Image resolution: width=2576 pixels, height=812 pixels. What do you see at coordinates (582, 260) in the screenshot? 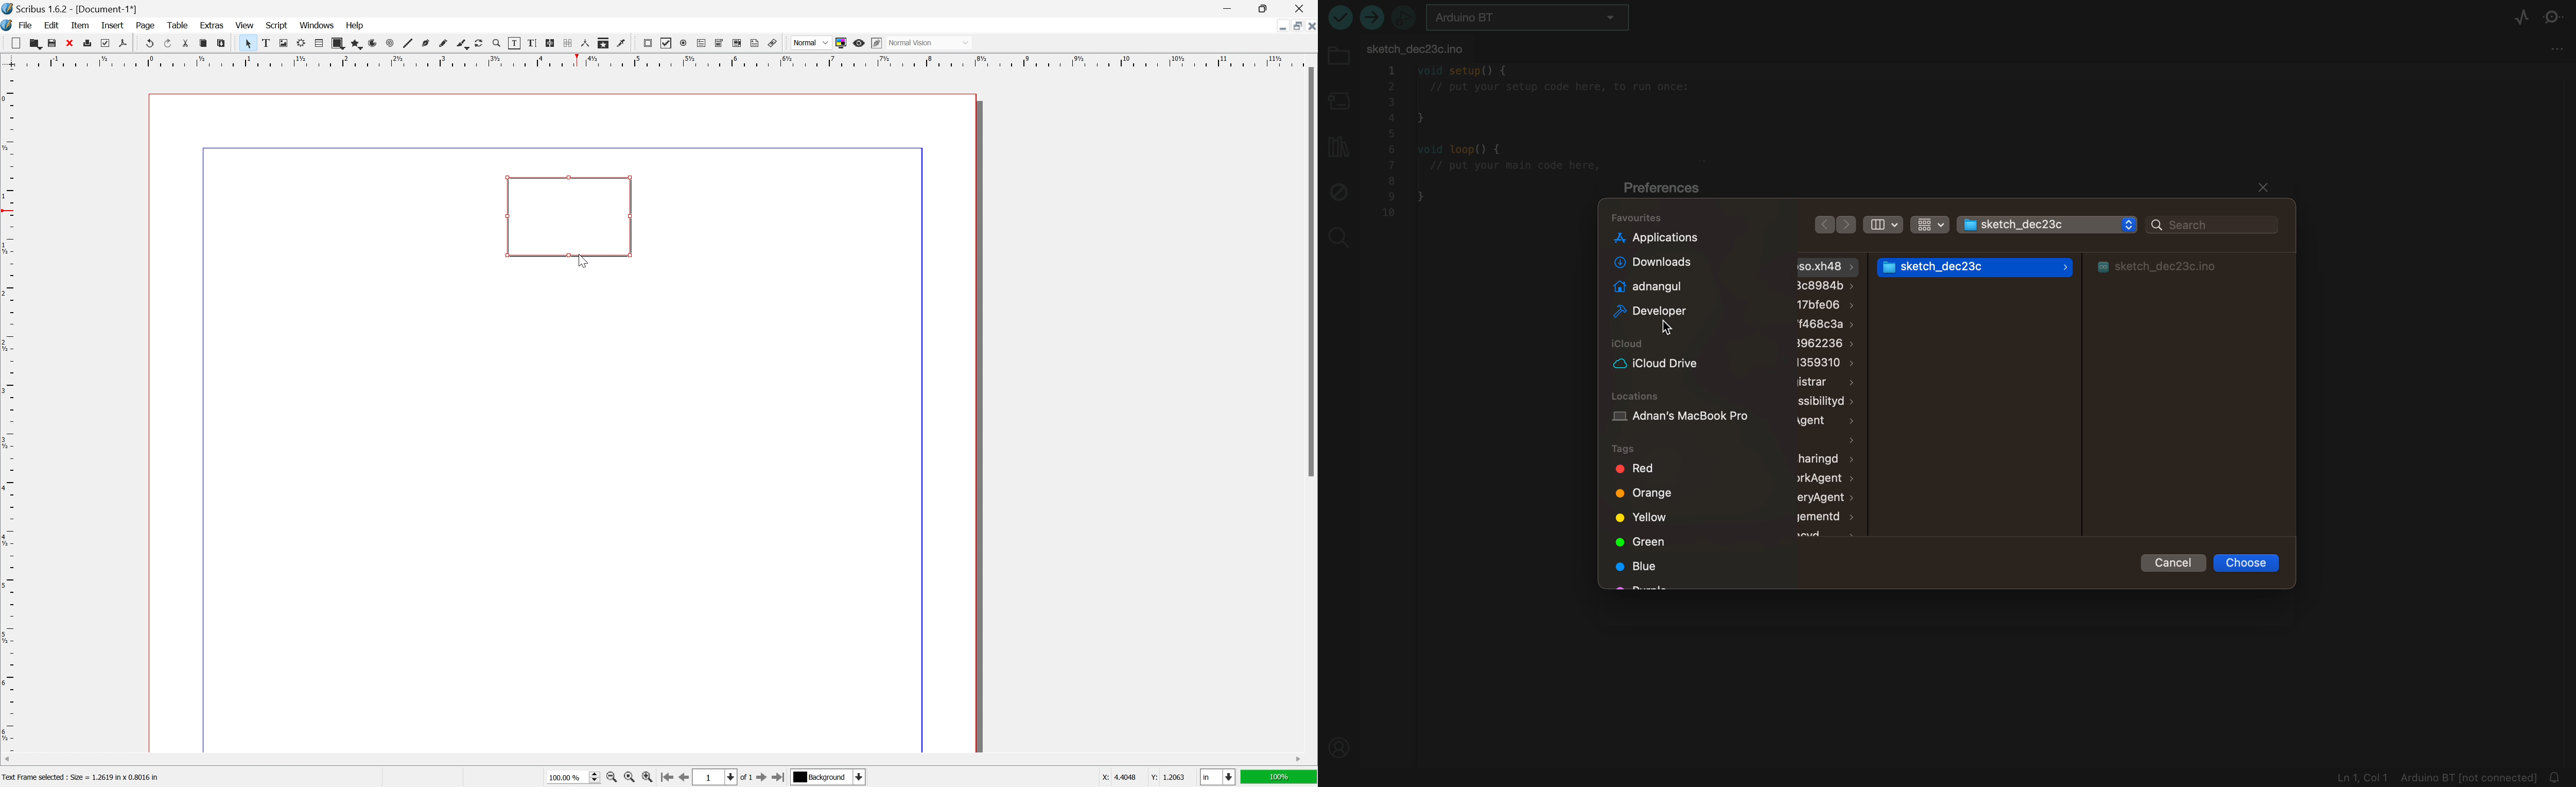
I see `cursor` at bounding box center [582, 260].